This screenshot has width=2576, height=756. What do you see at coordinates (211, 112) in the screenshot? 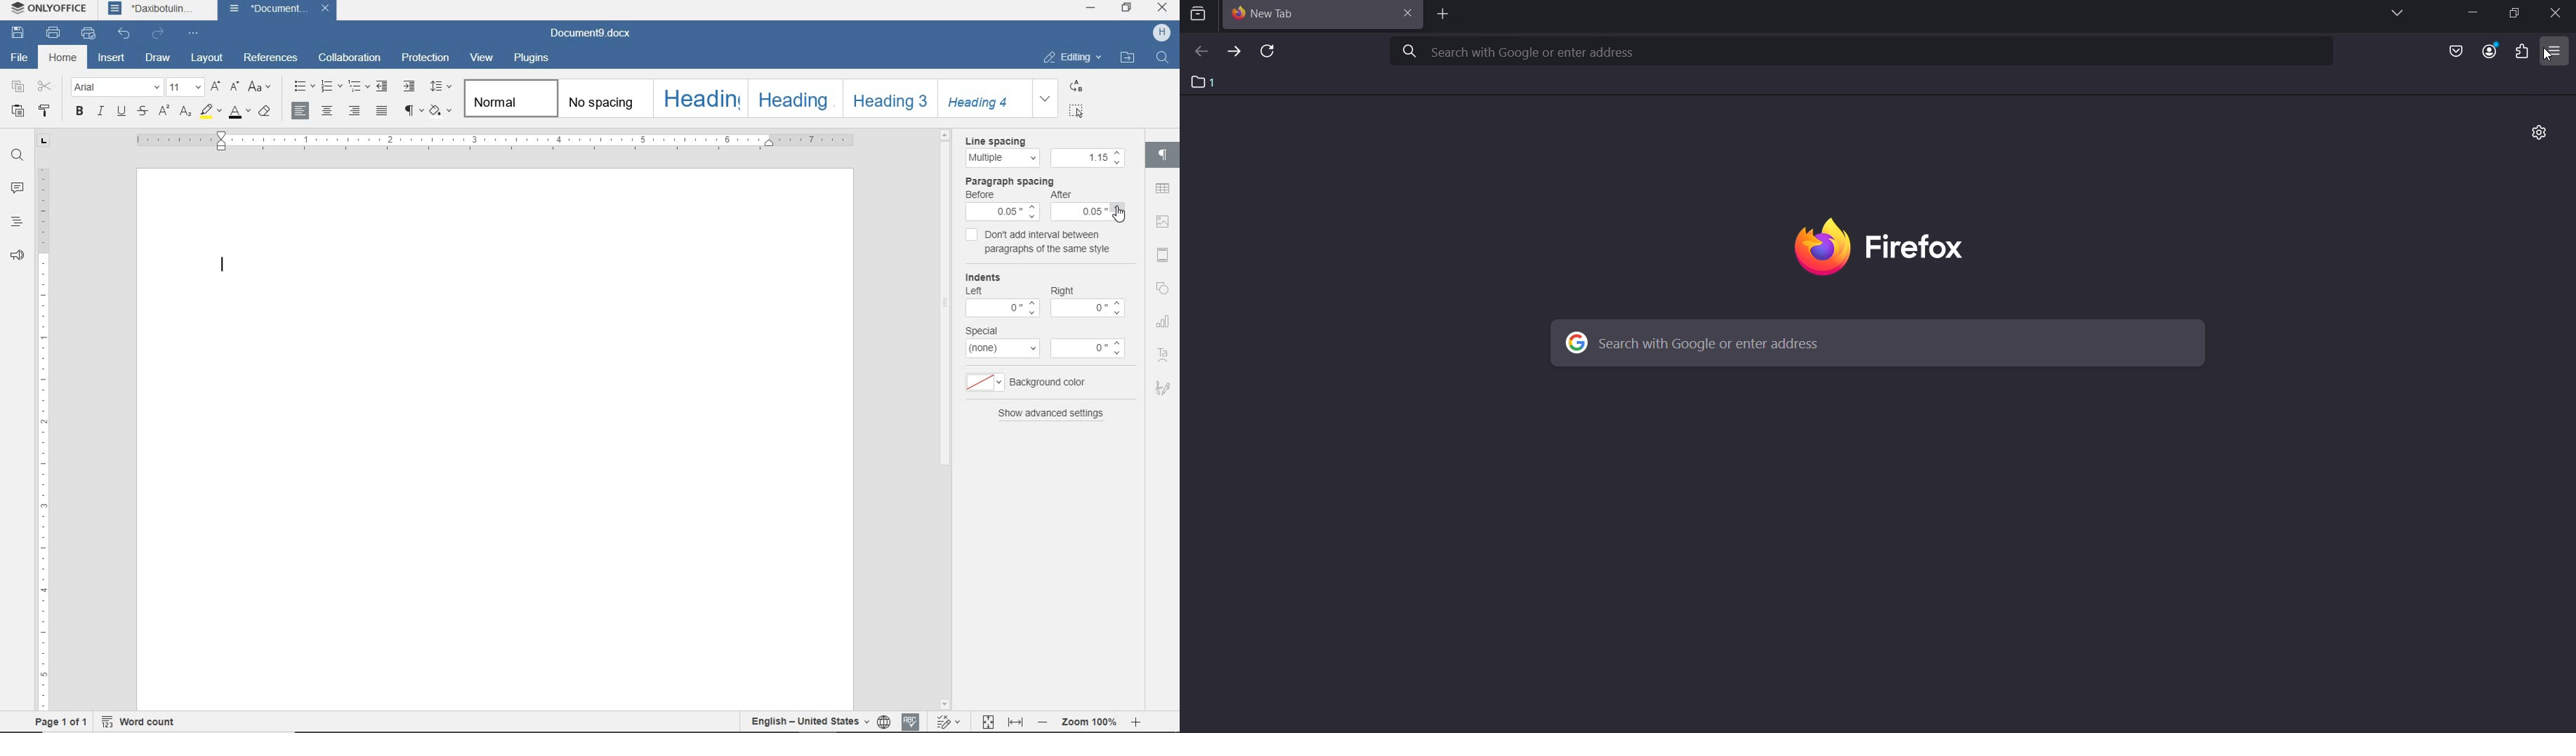
I see `highlight color` at bounding box center [211, 112].